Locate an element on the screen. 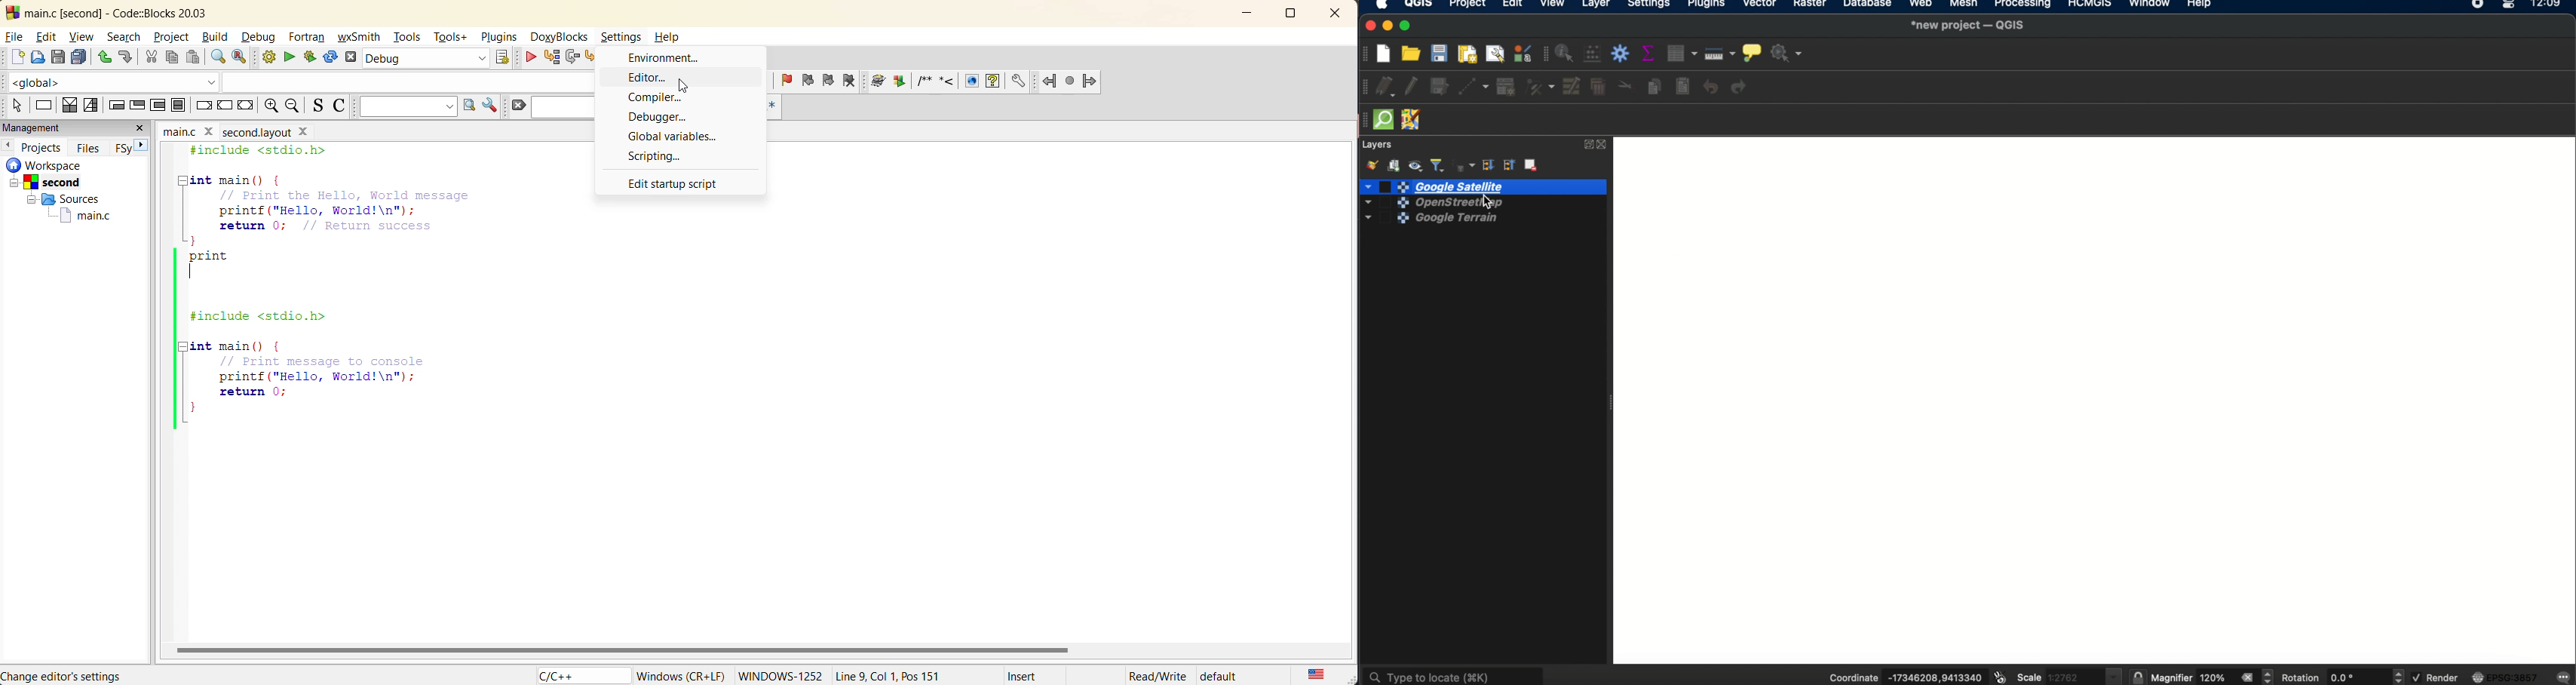 The height and width of the screenshot is (700, 2576). break instruction is located at coordinates (202, 106).